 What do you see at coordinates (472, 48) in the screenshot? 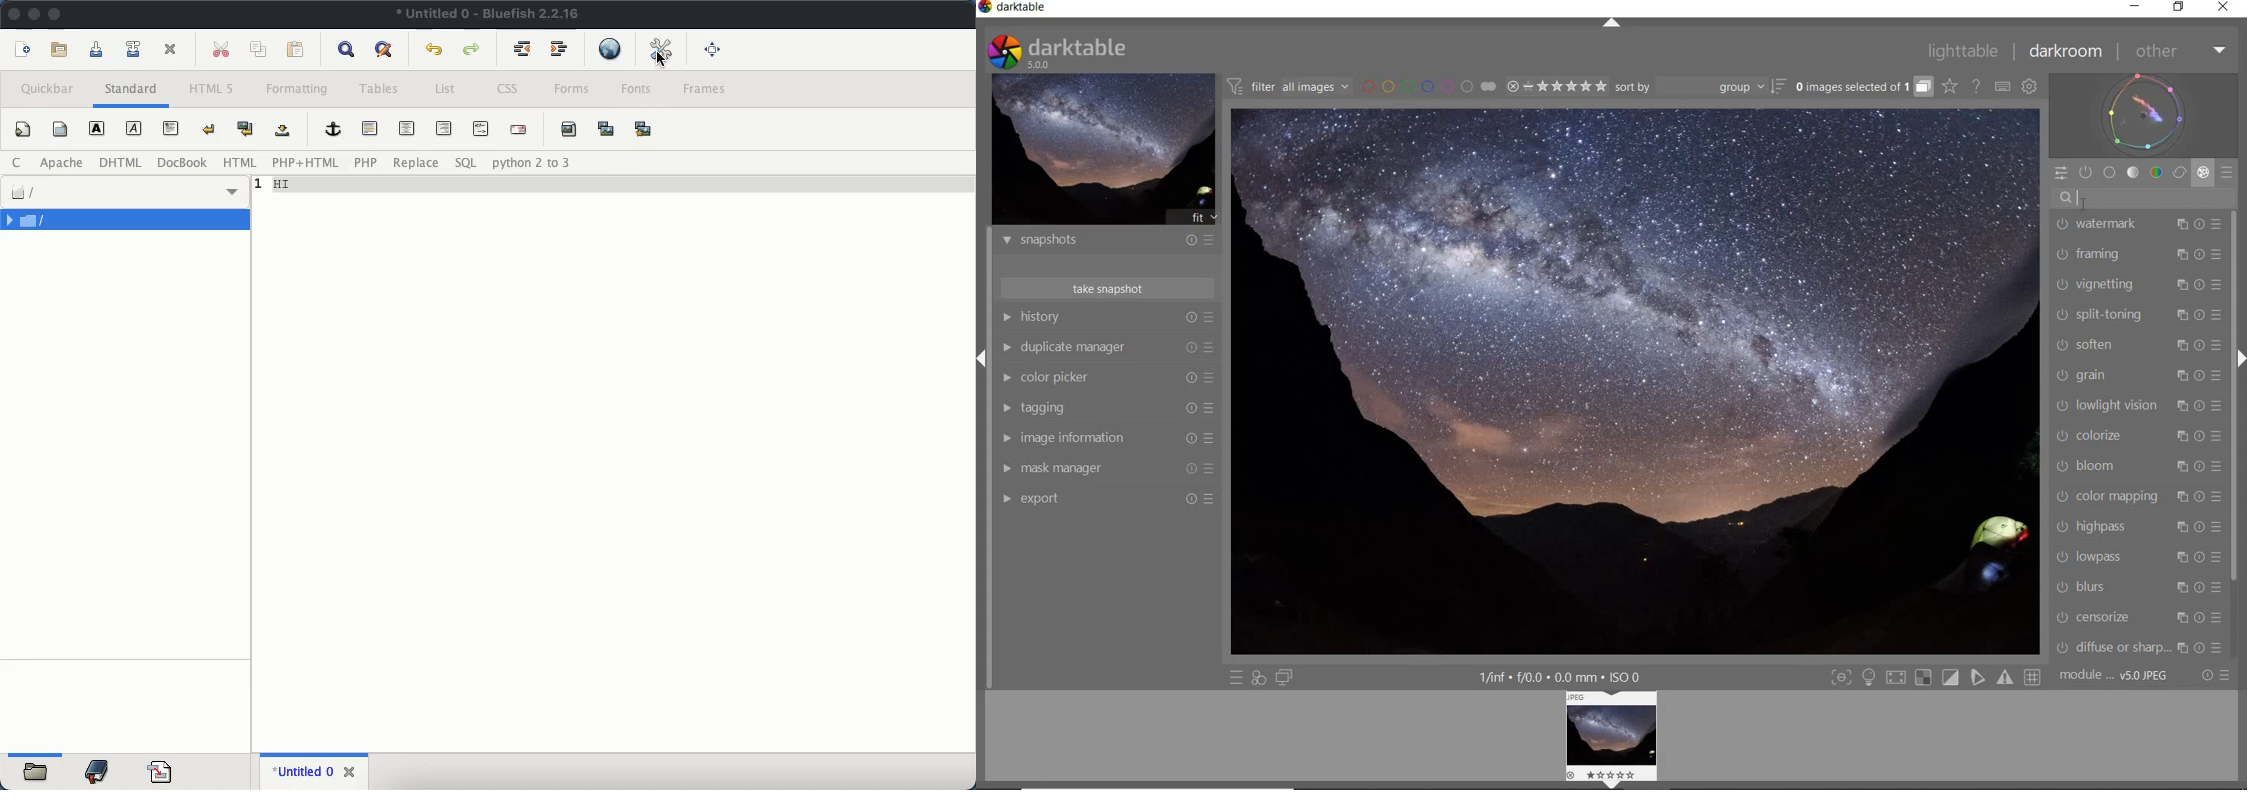
I see `redo` at bounding box center [472, 48].